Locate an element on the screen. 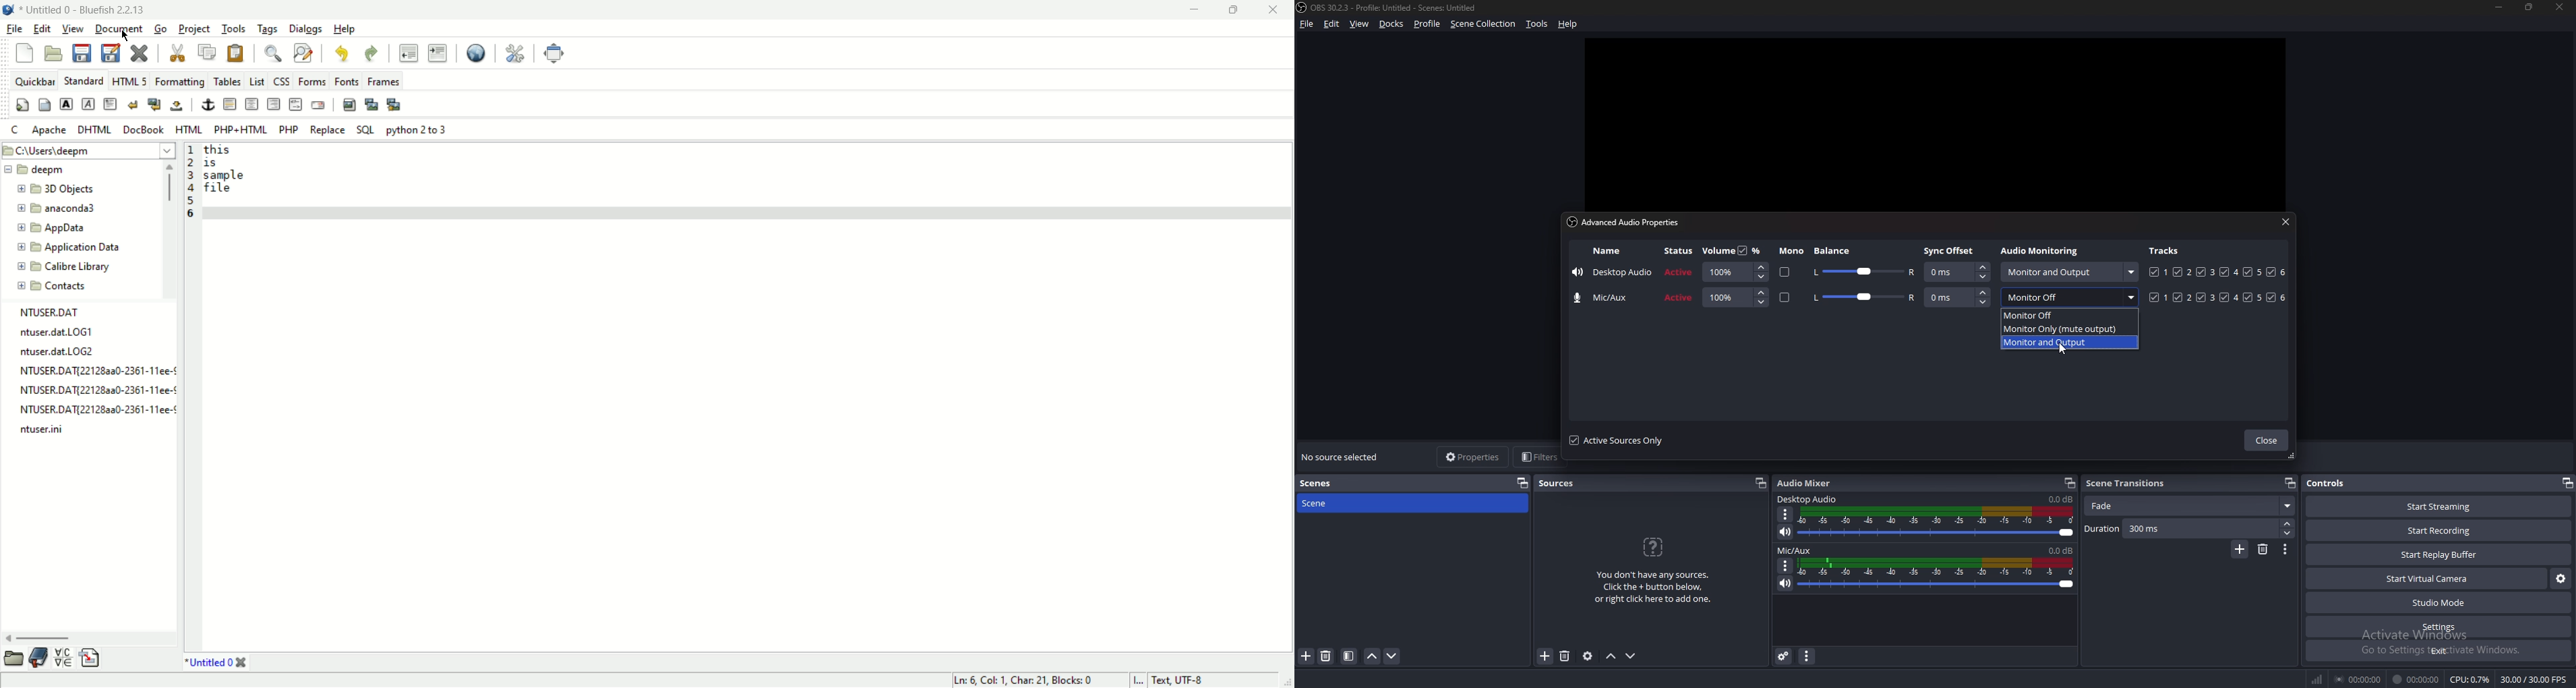 The height and width of the screenshot is (700, 2576). popout is located at coordinates (1759, 484).